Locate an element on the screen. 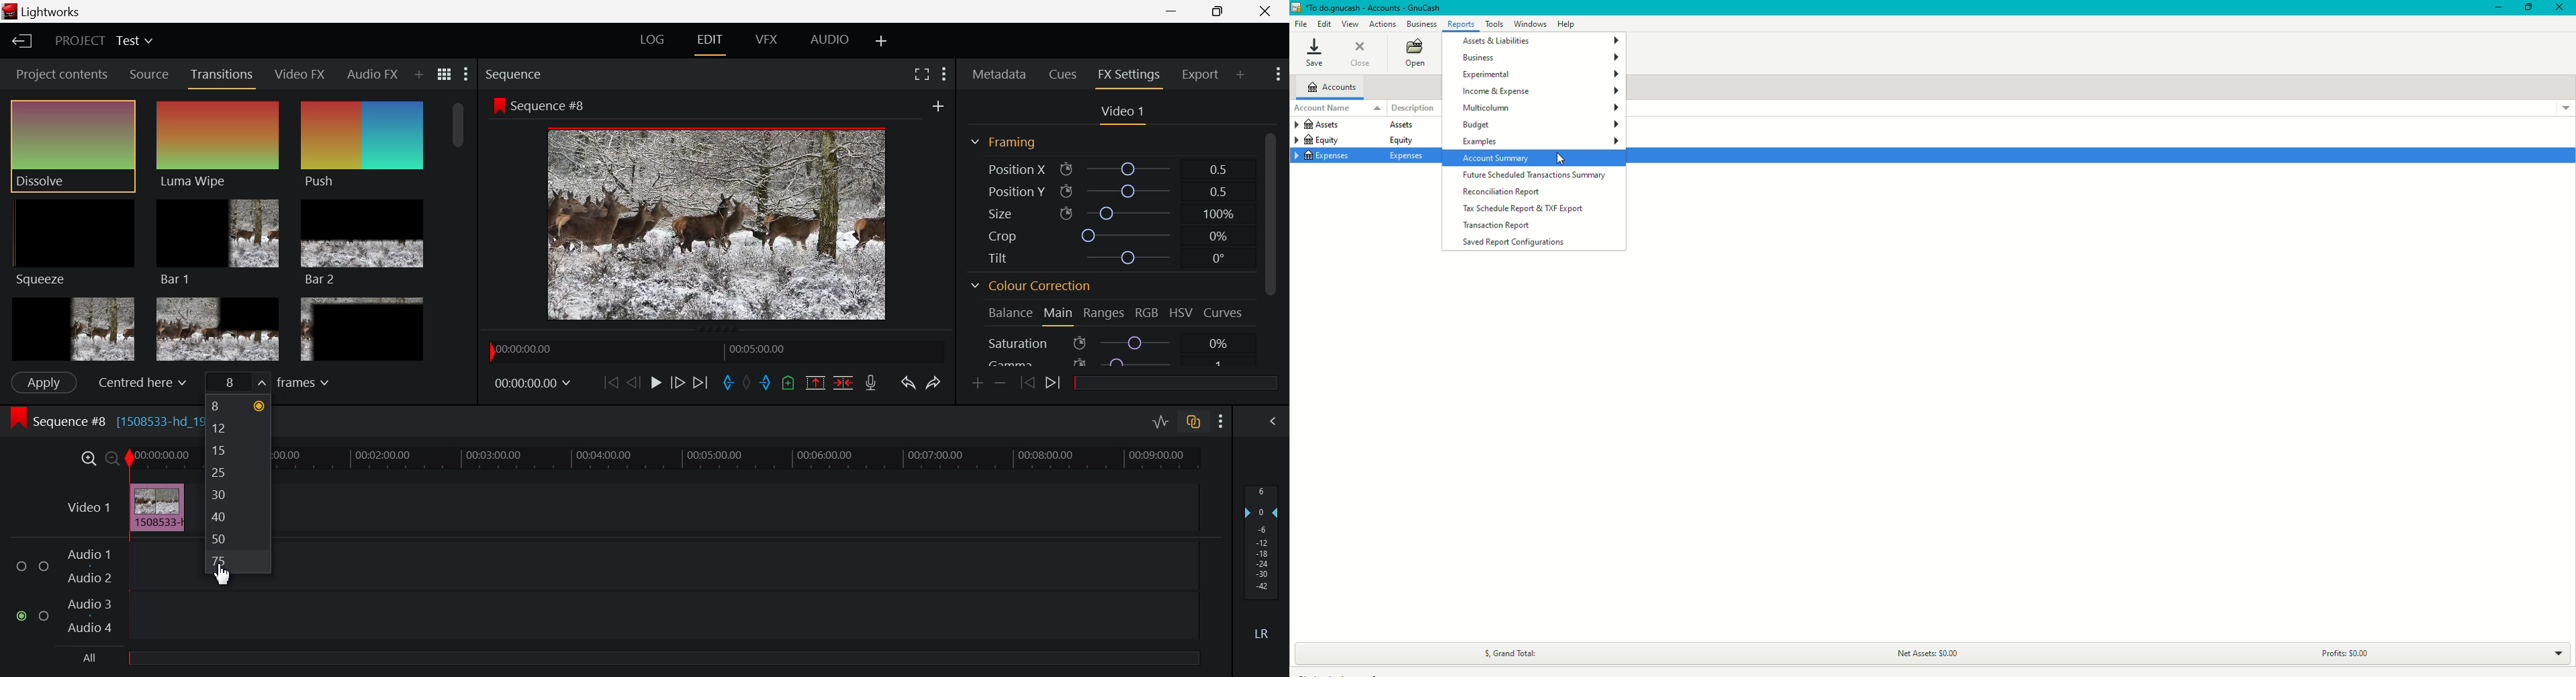  40 is located at coordinates (241, 517).